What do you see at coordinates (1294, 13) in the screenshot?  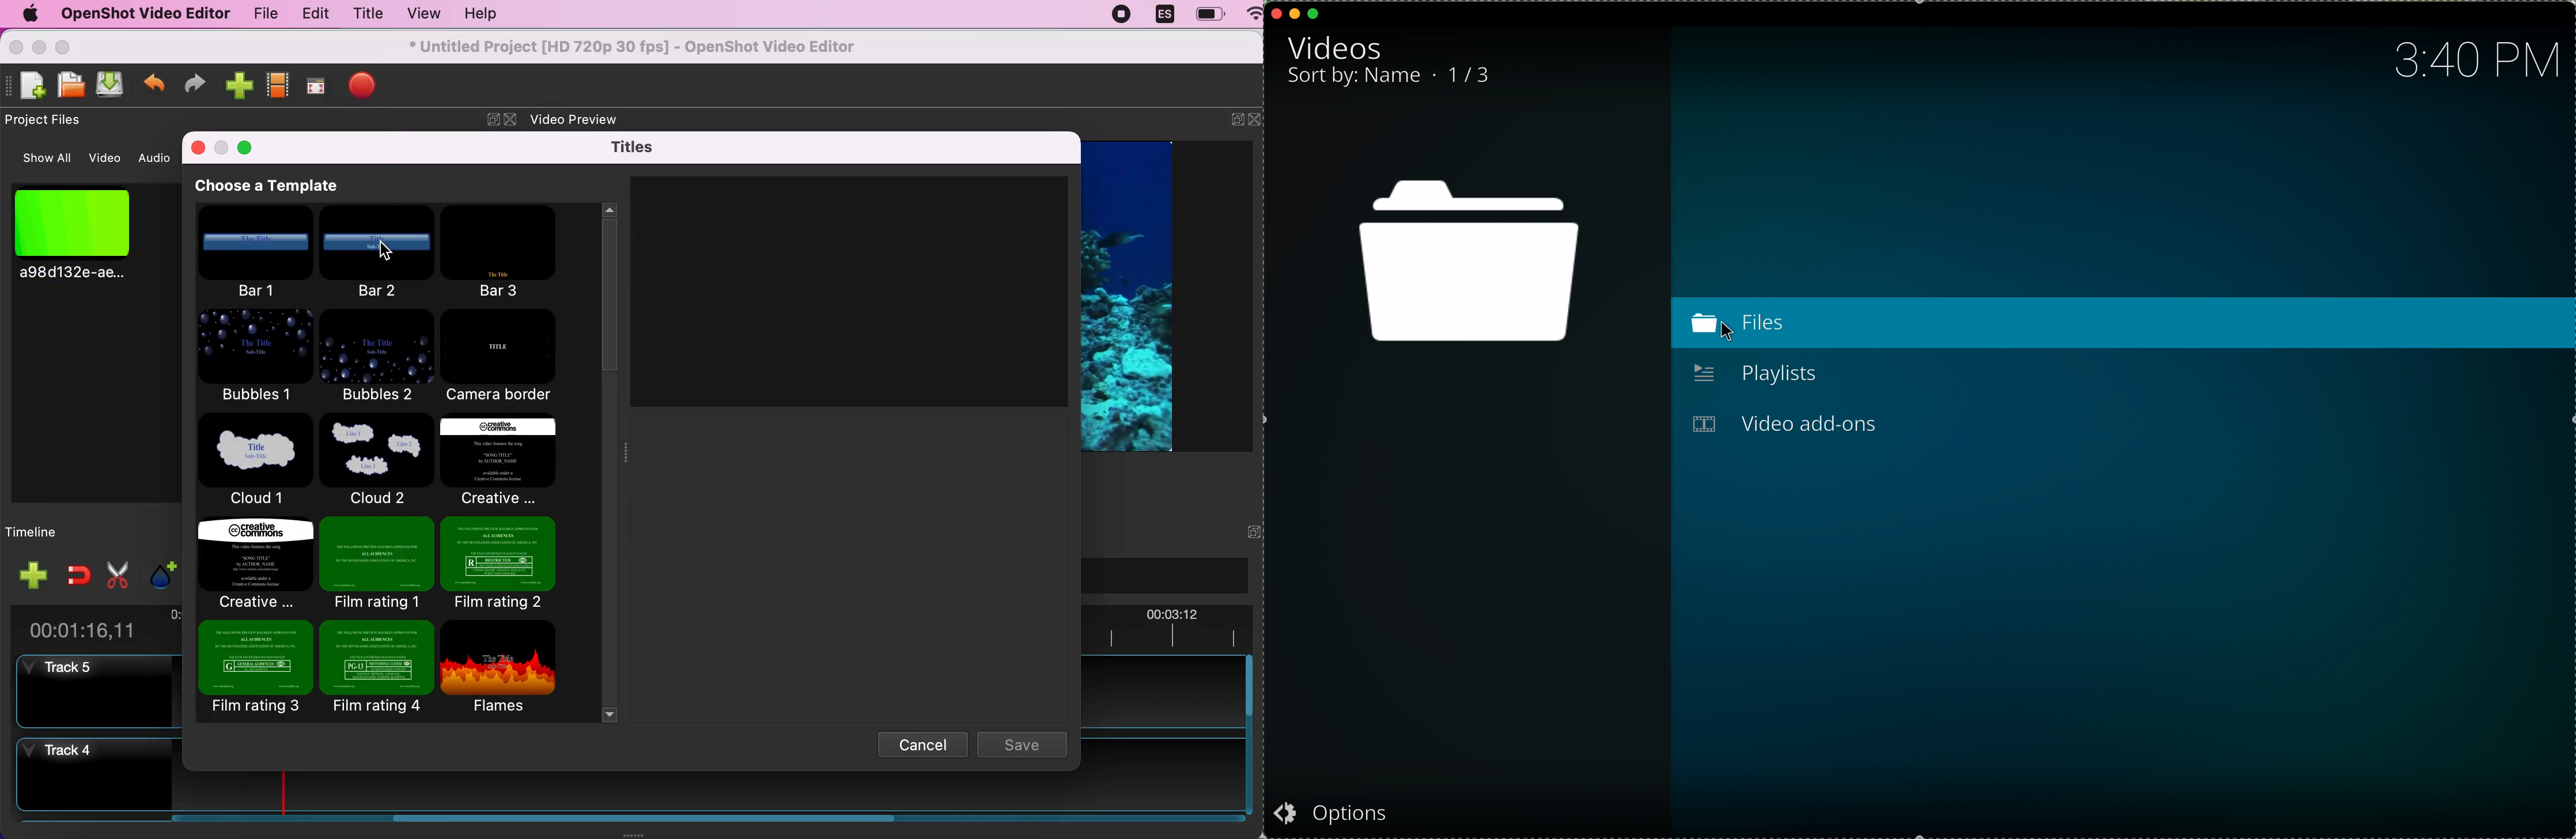 I see `minimise` at bounding box center [1294, 13].